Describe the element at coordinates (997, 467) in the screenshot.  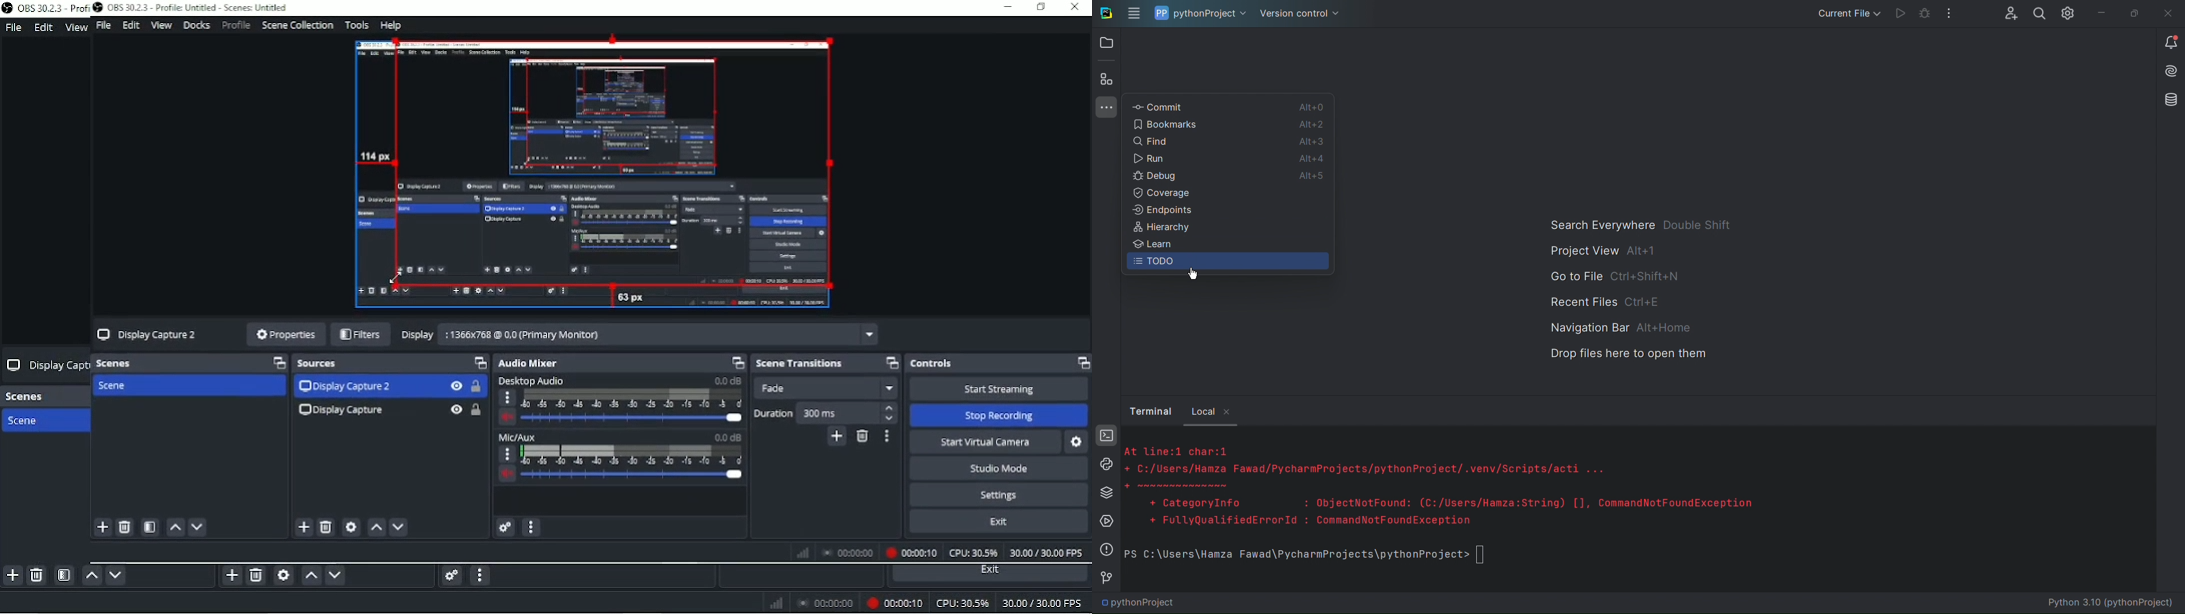
I see `‘Studio Mode` at that location.